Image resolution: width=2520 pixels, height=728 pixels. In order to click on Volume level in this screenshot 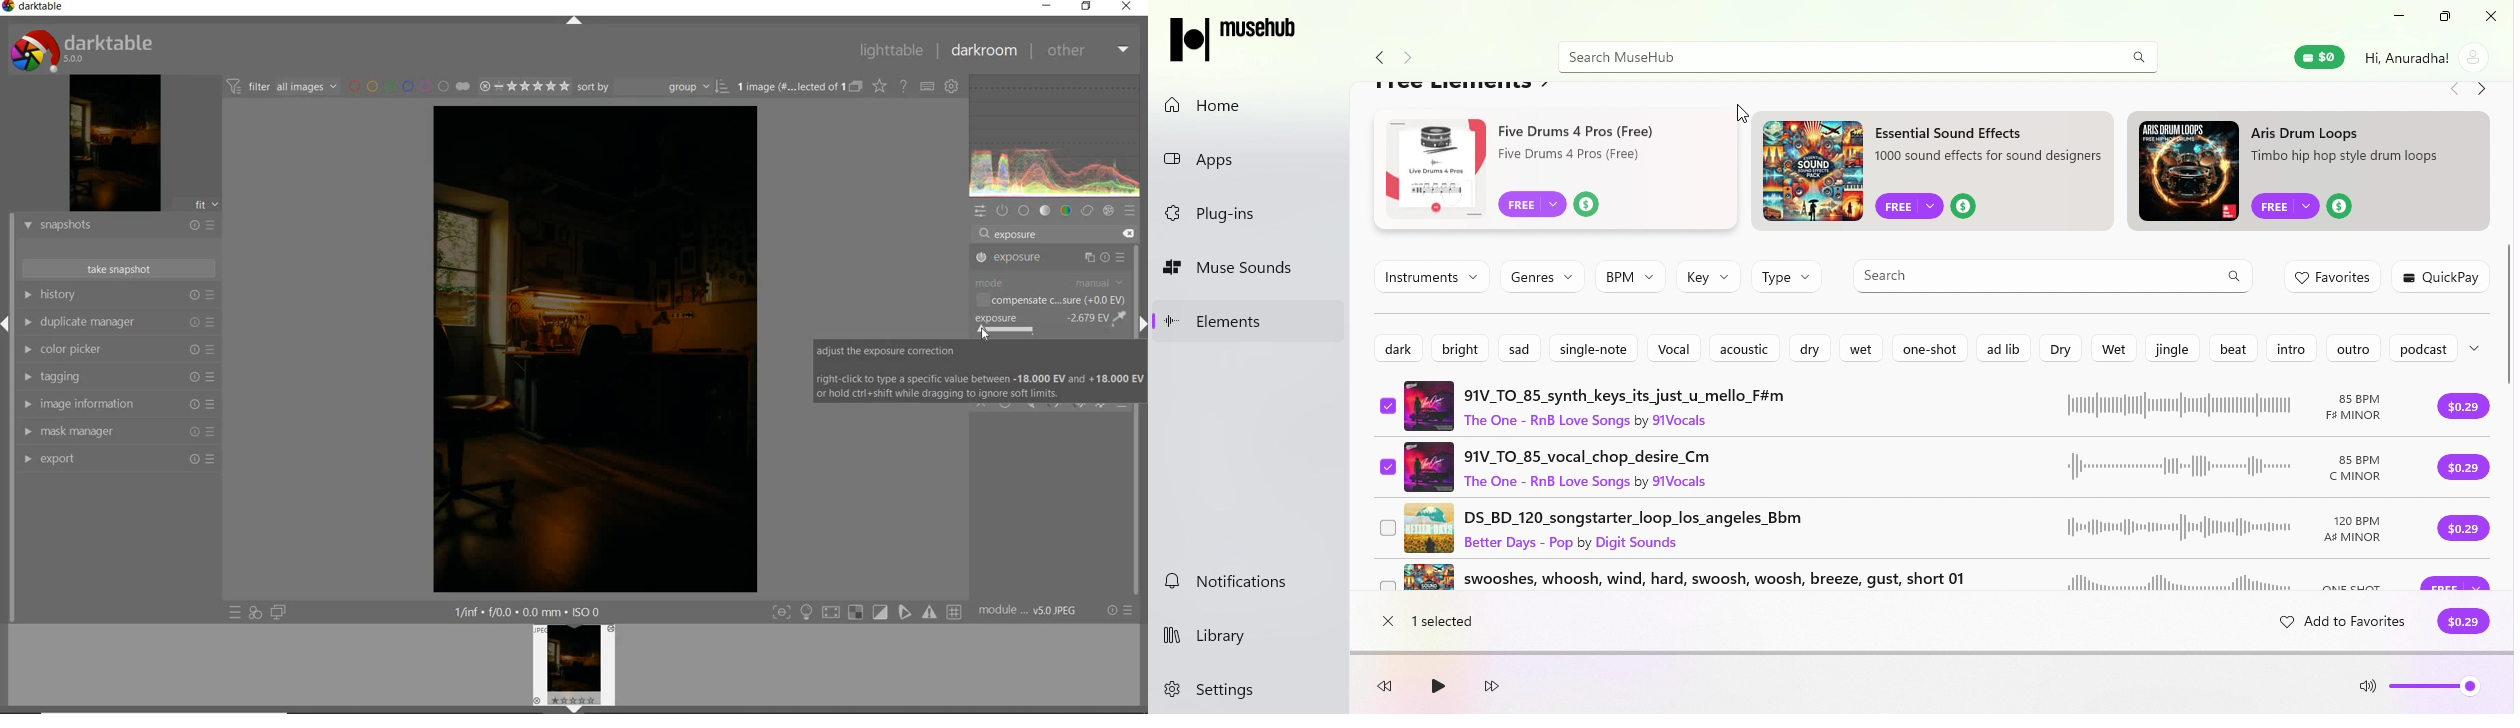, I will do `click(2437, 691)`.